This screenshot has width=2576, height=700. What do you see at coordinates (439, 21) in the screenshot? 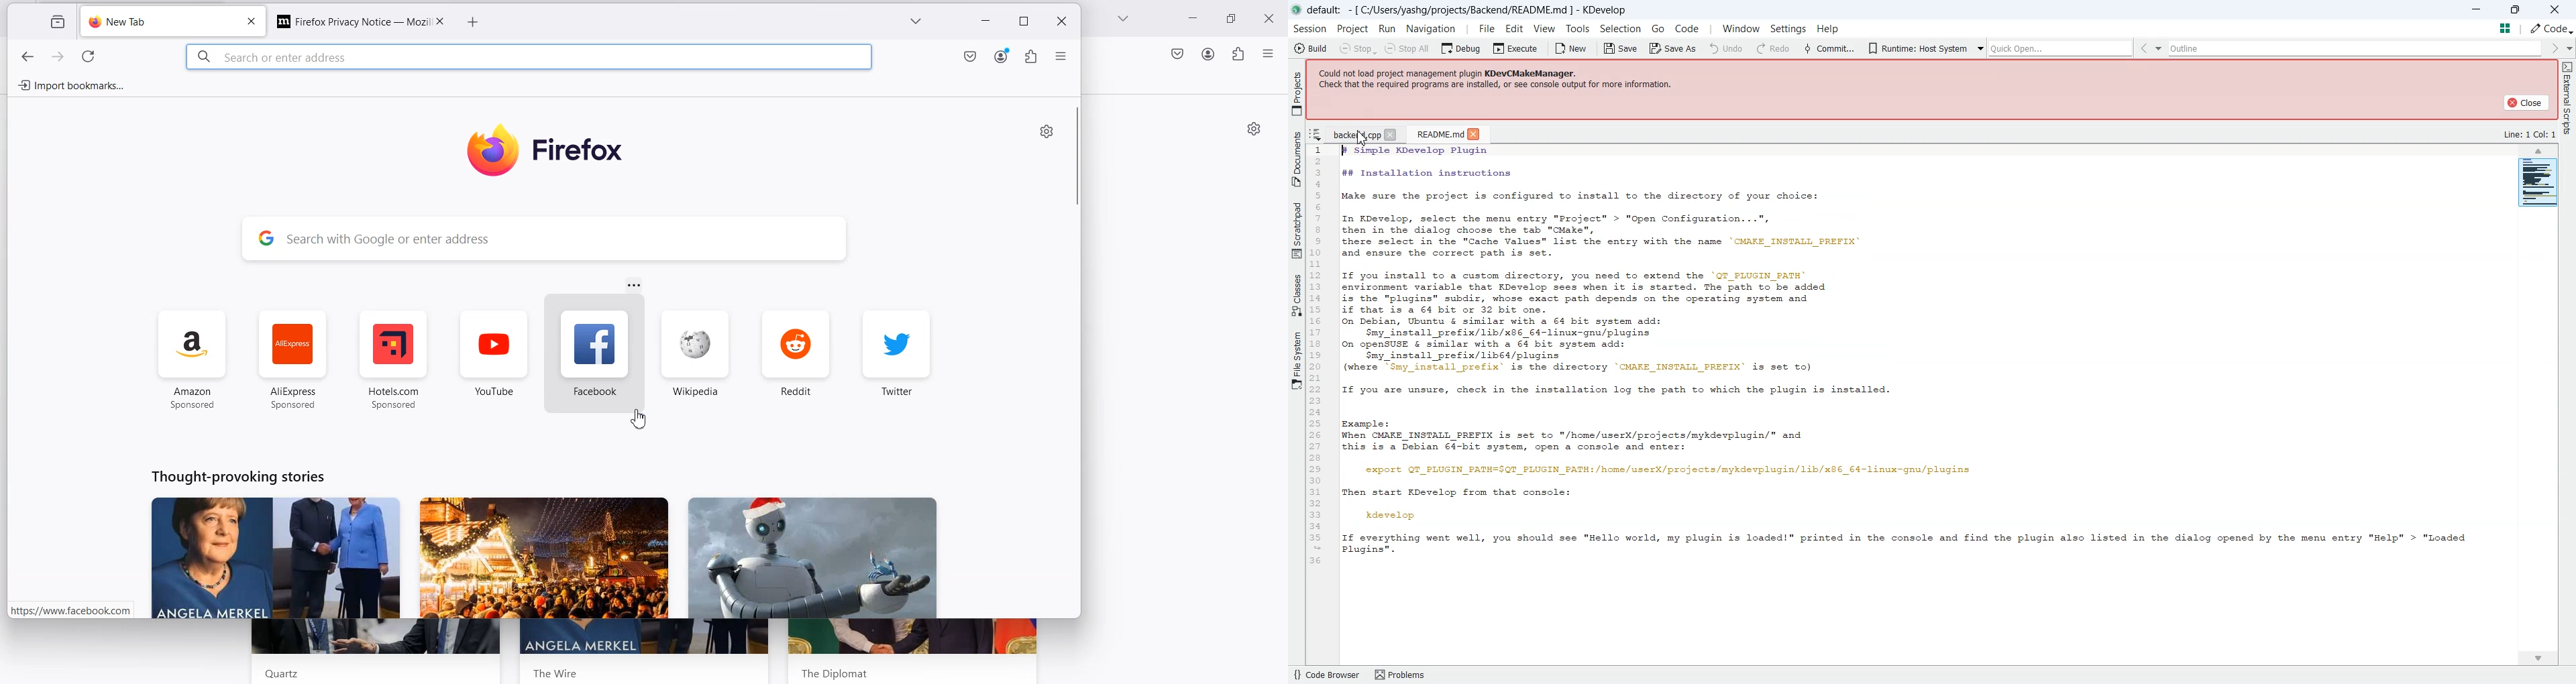
I see `Close` at bounding box center [439, 21].